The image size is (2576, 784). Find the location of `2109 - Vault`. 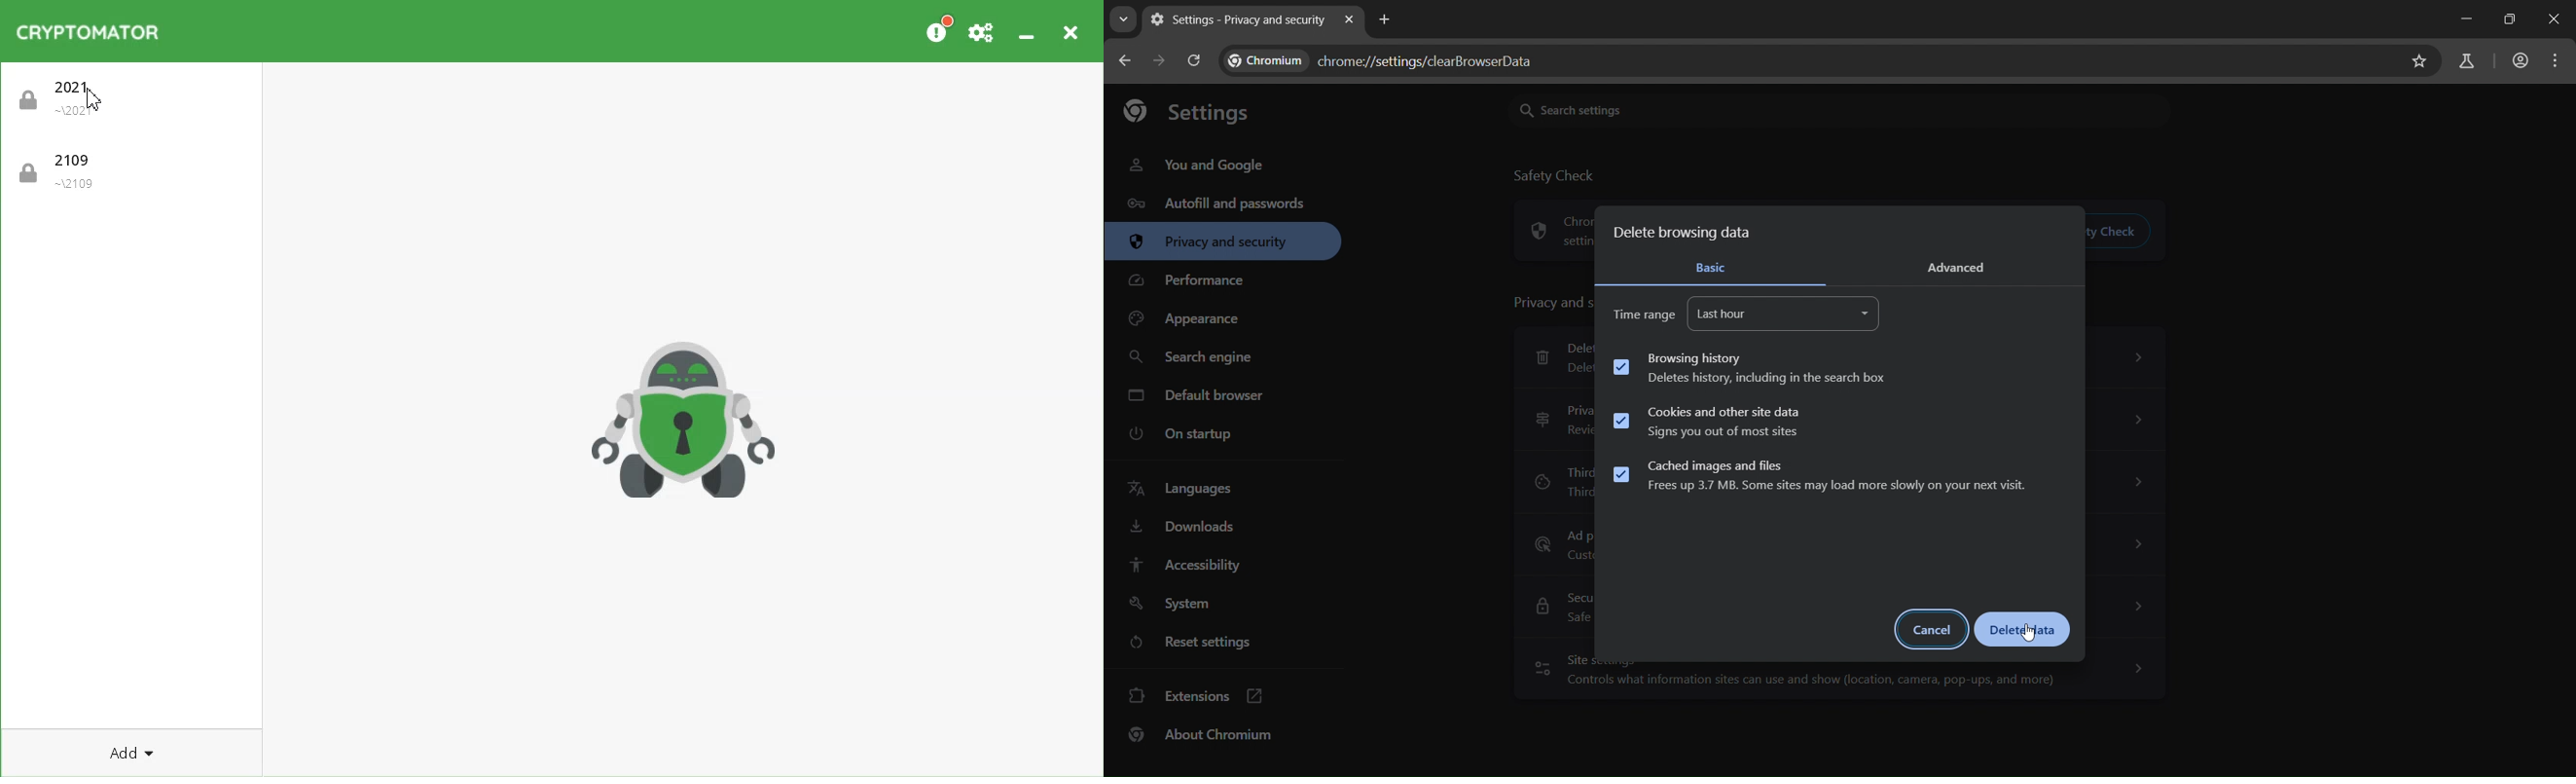

2109 - Vault is located at coordinates (129, 168).